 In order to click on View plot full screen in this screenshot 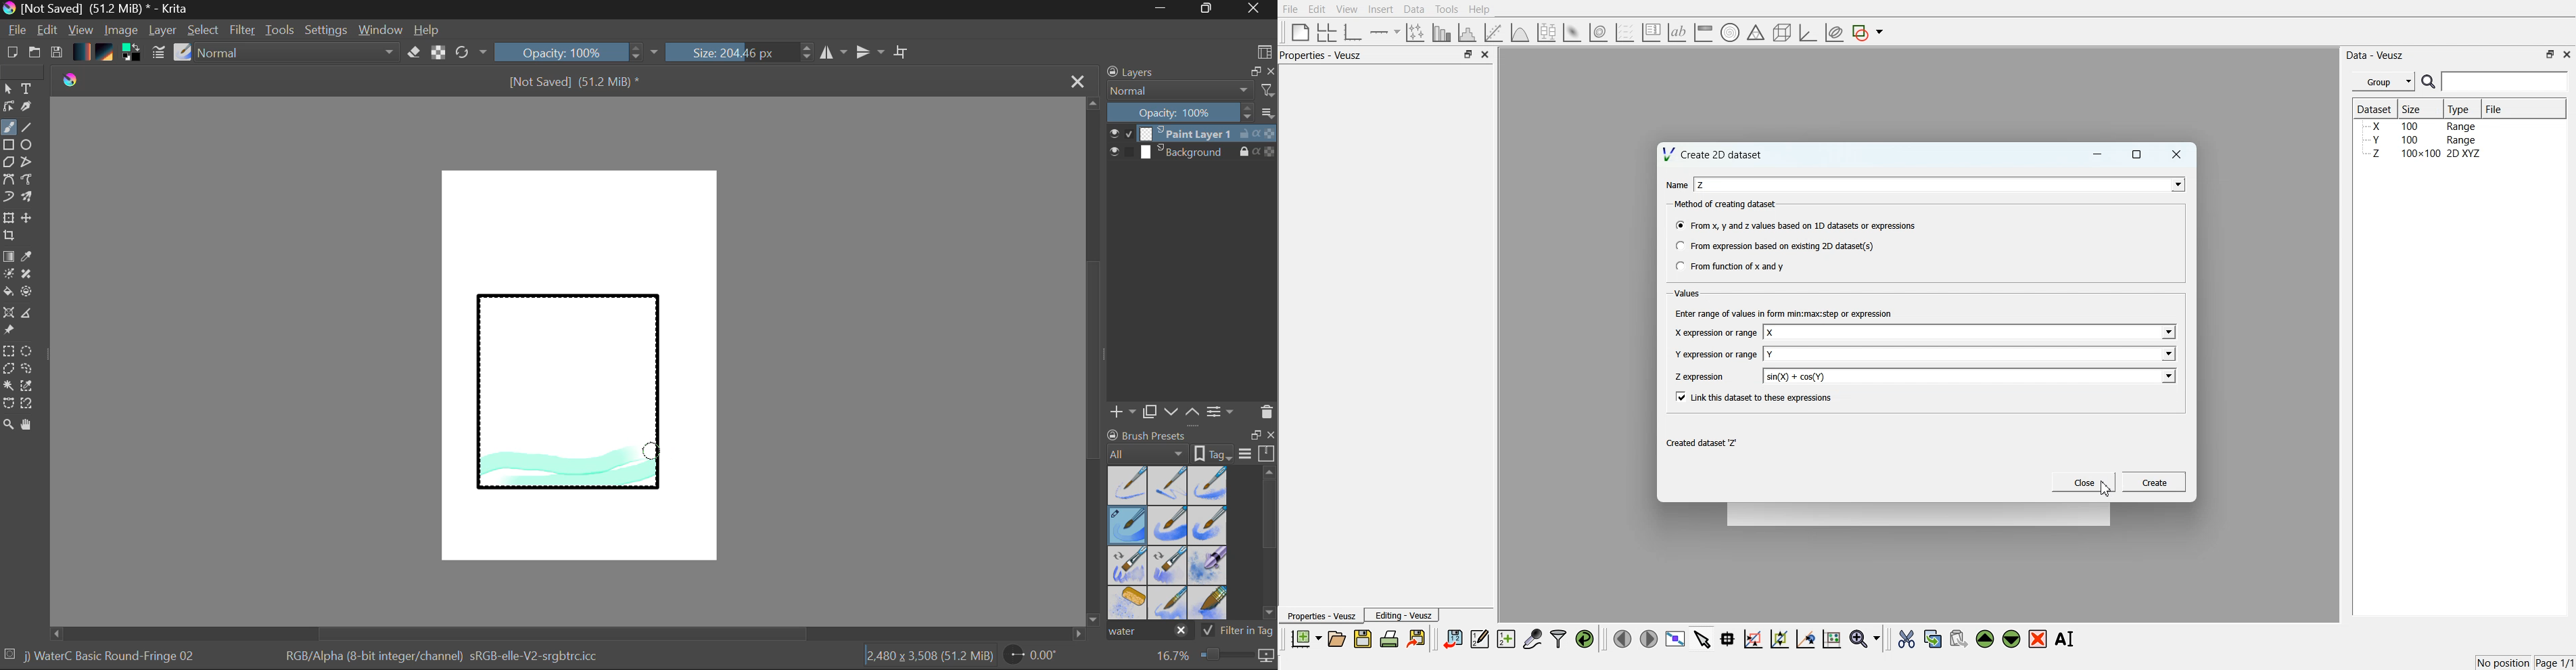, I will do `click(1676, 638)`.